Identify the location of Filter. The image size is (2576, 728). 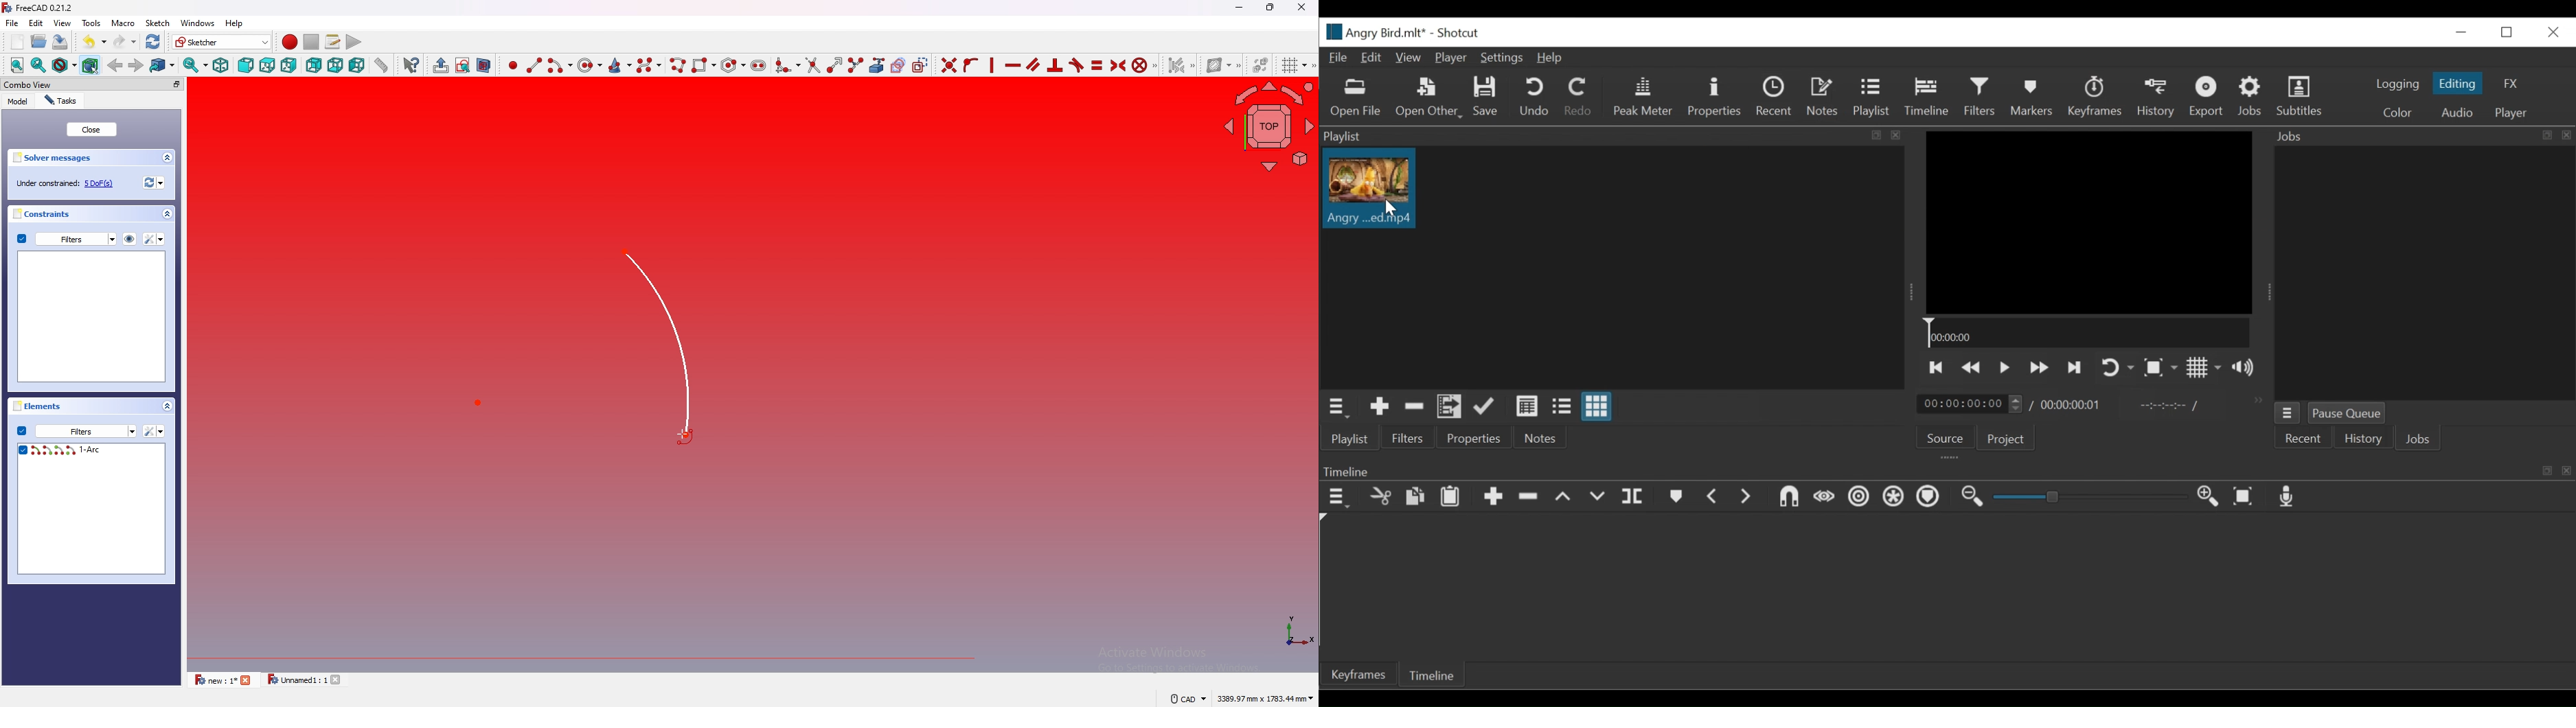
(1979, 96).